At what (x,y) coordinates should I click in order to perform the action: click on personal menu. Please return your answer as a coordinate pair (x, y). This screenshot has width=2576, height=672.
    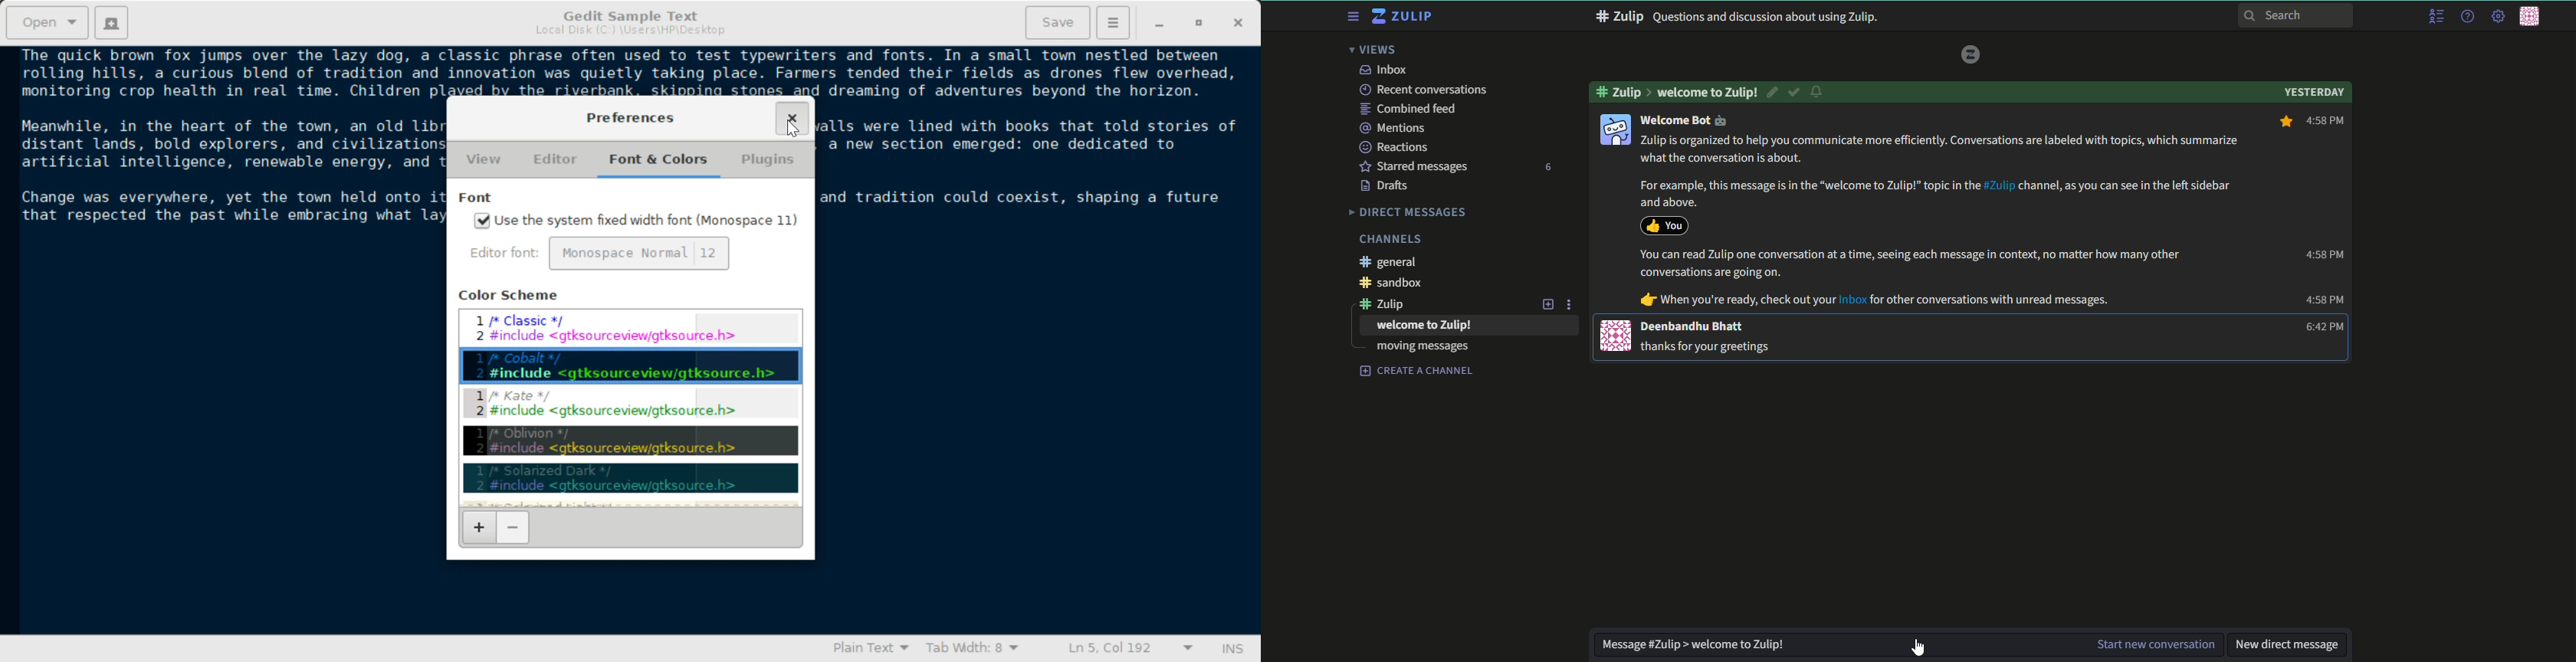
    Looking at the image, I should click on (2532, 18).